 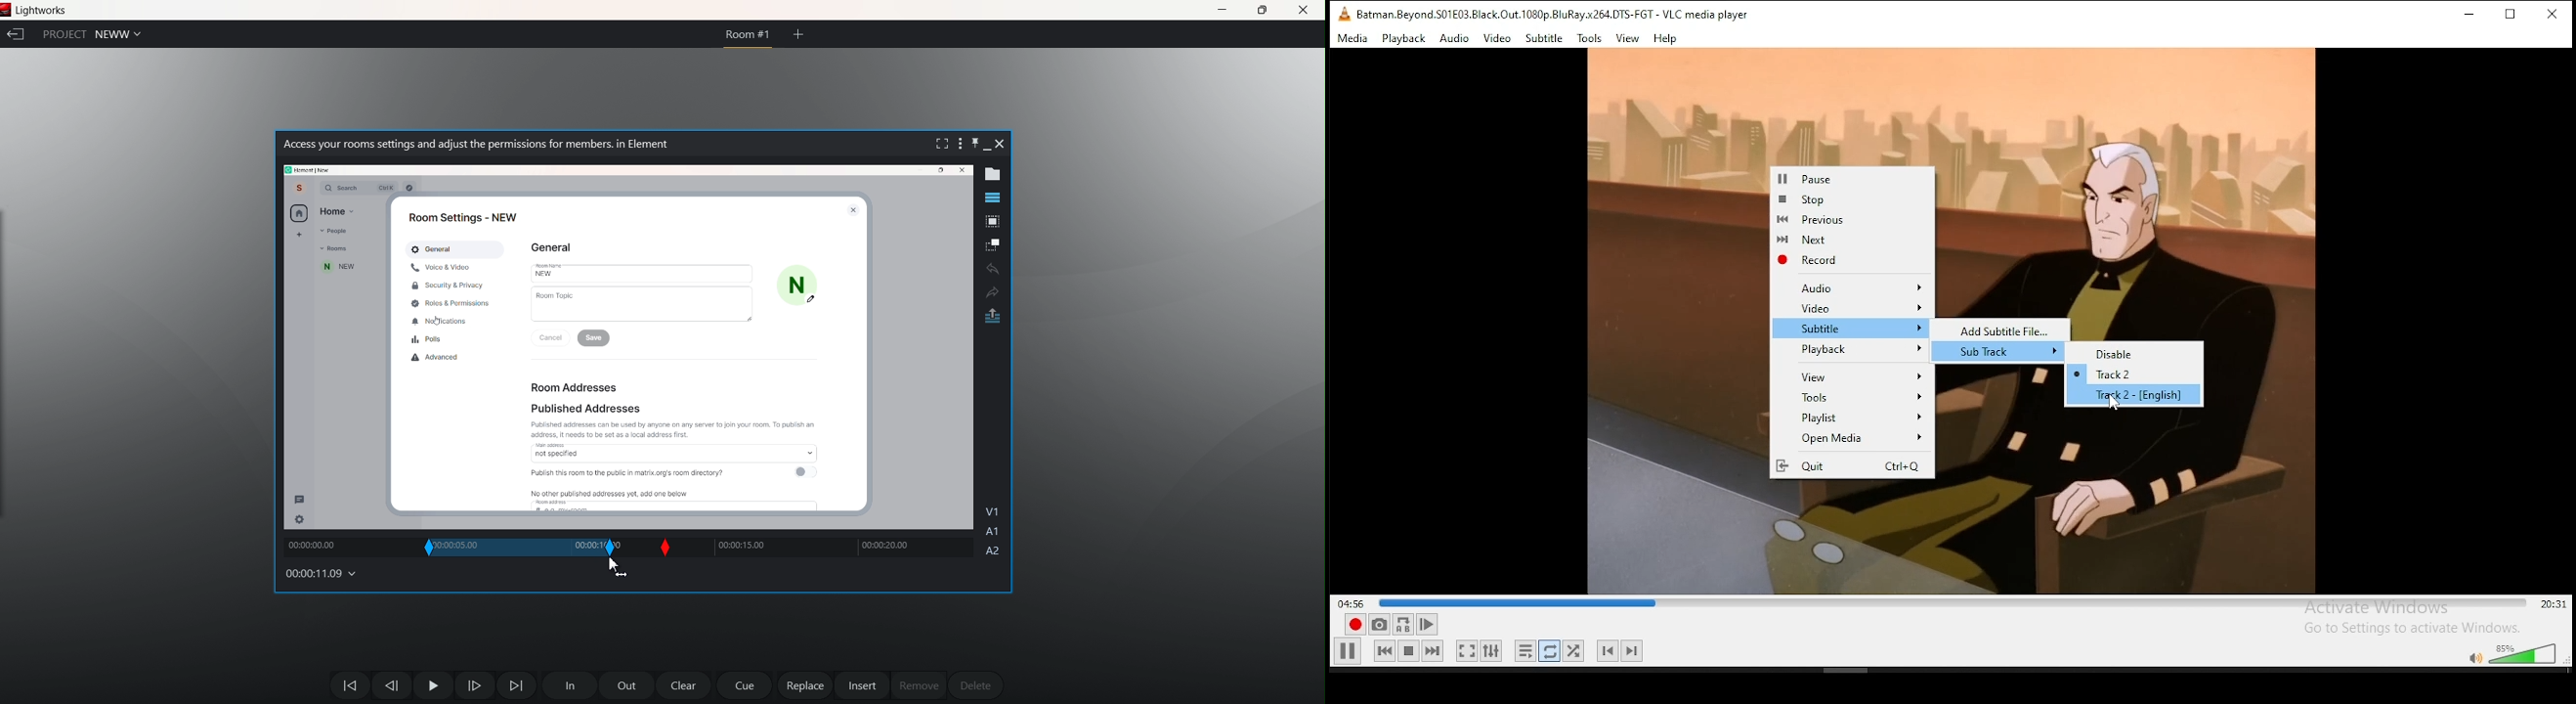 I want to click on Play , so click(x=1430, y=625).